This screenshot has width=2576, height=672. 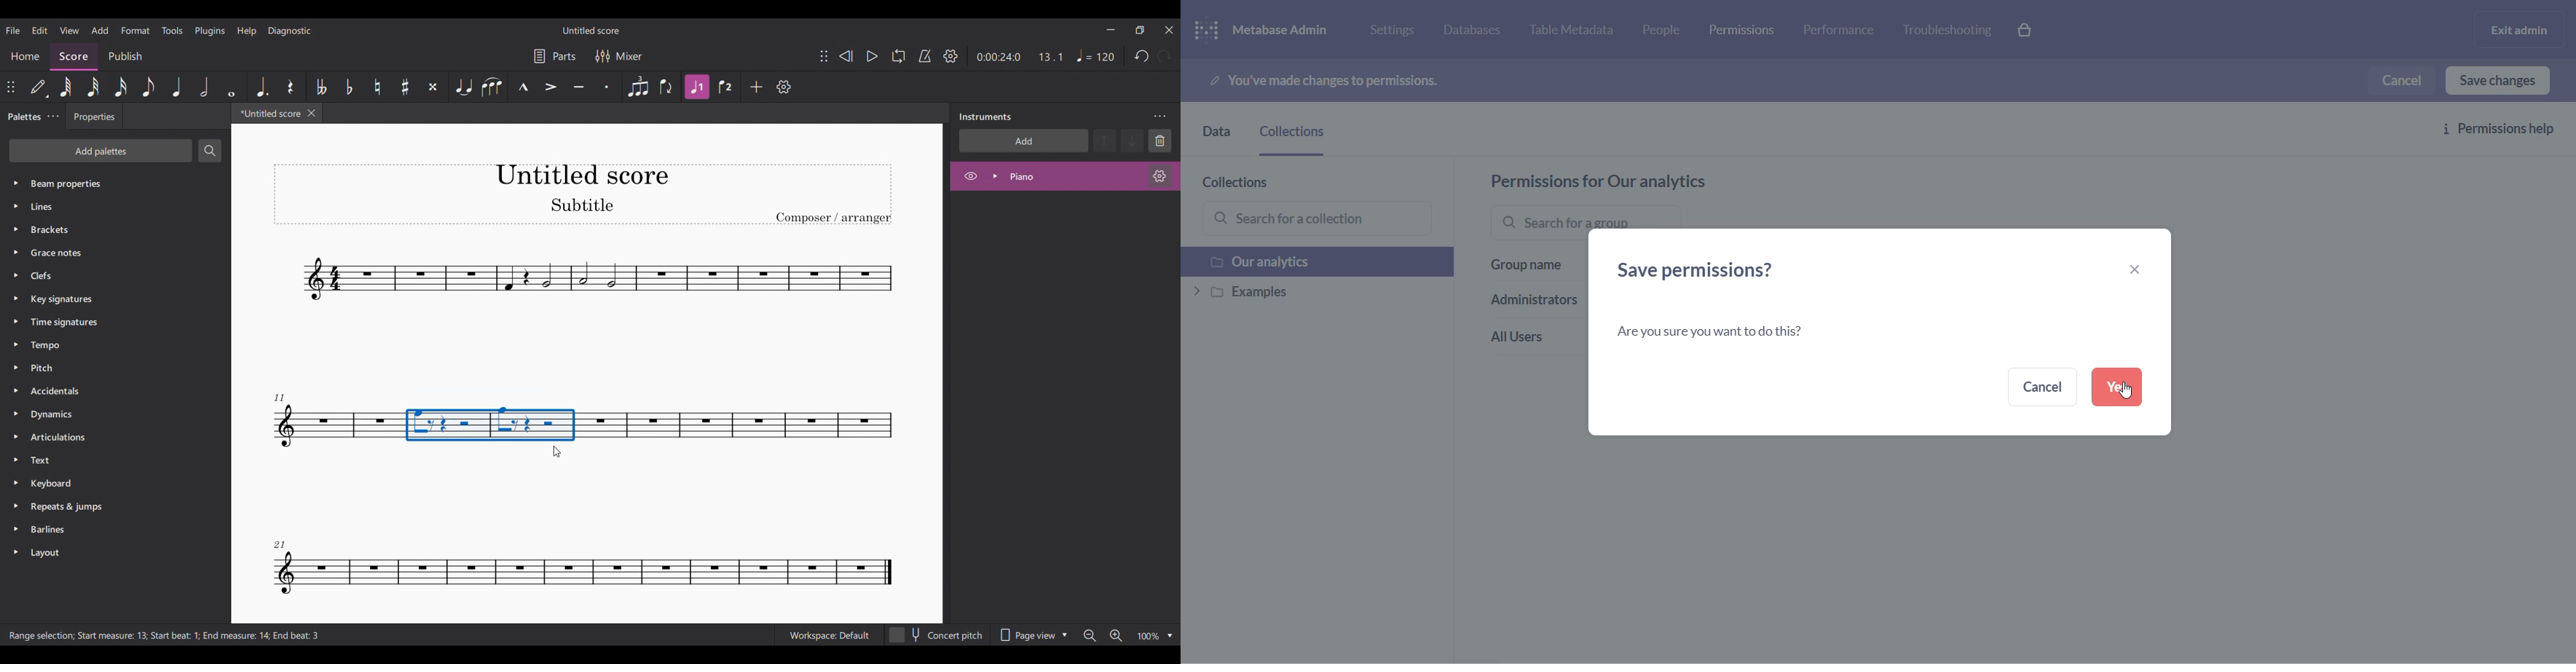 I want to click on Toggle sharp, so click(x=405, y=87).